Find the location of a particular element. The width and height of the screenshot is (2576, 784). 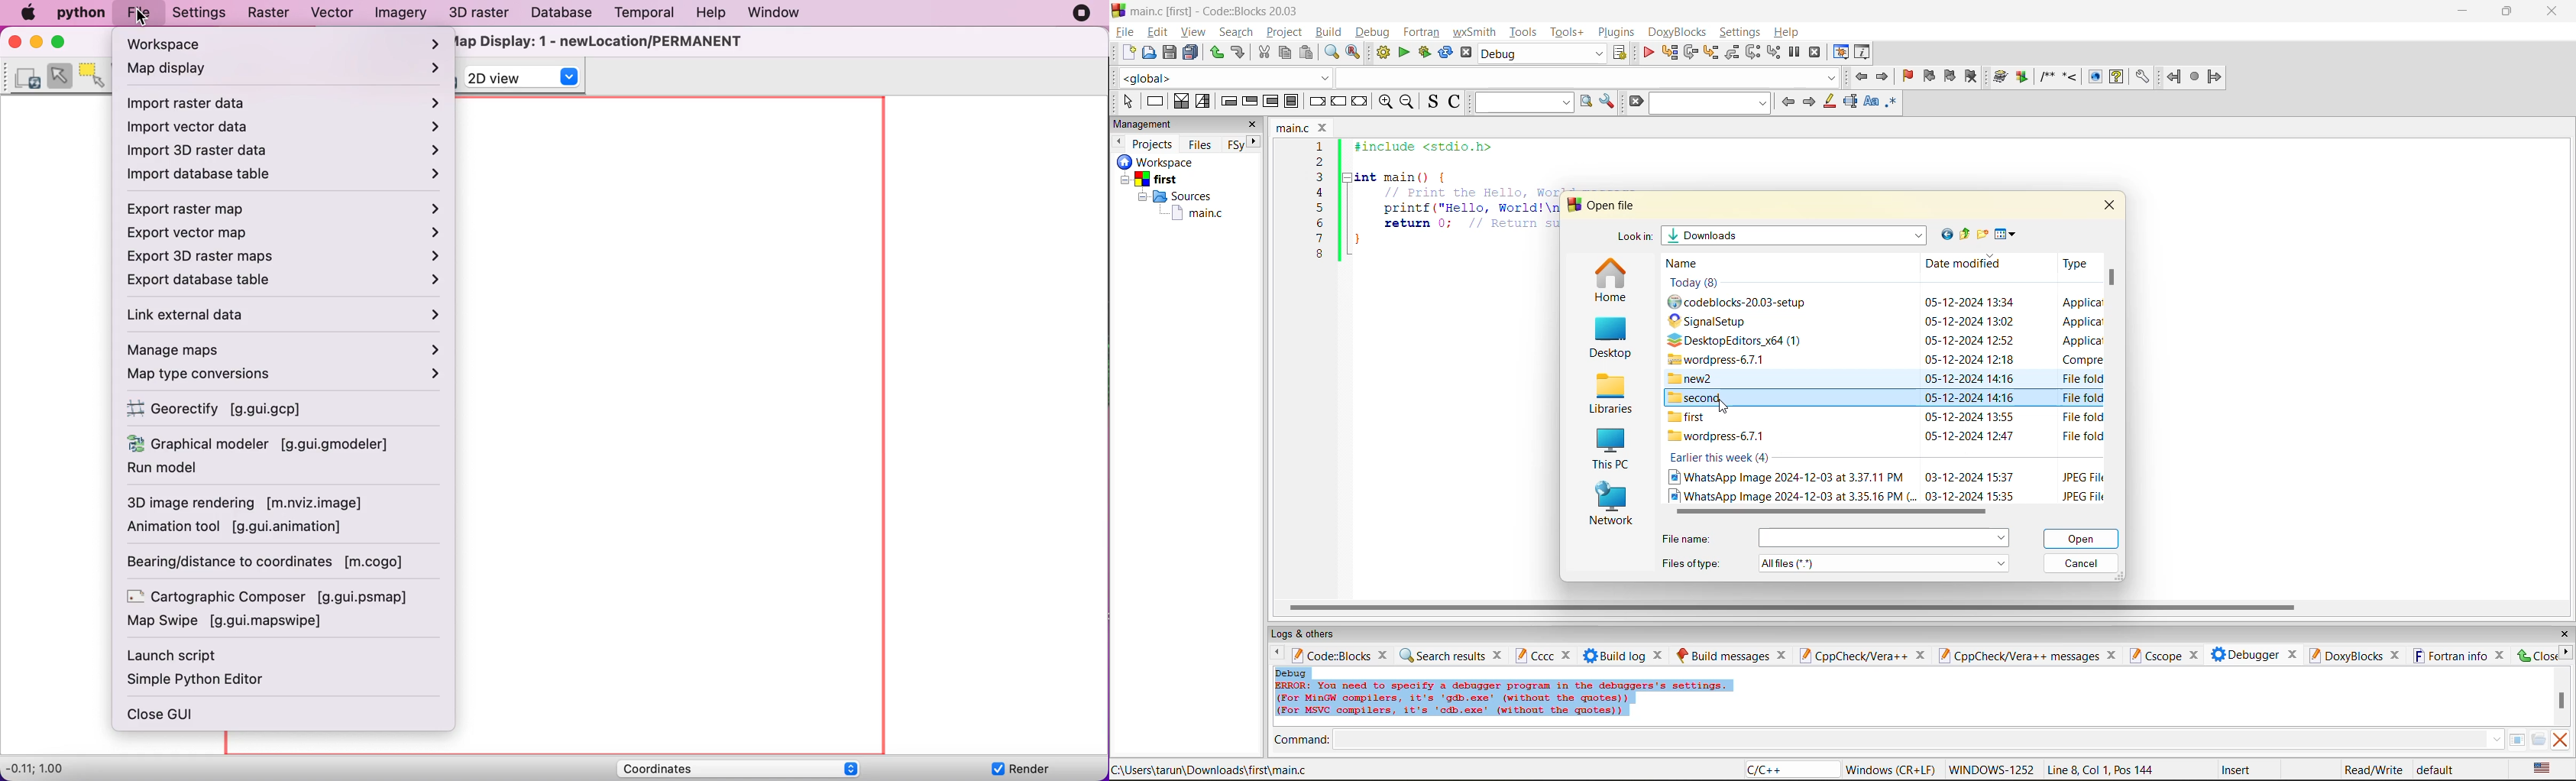

Error info is located at coordinates (1503, 699).